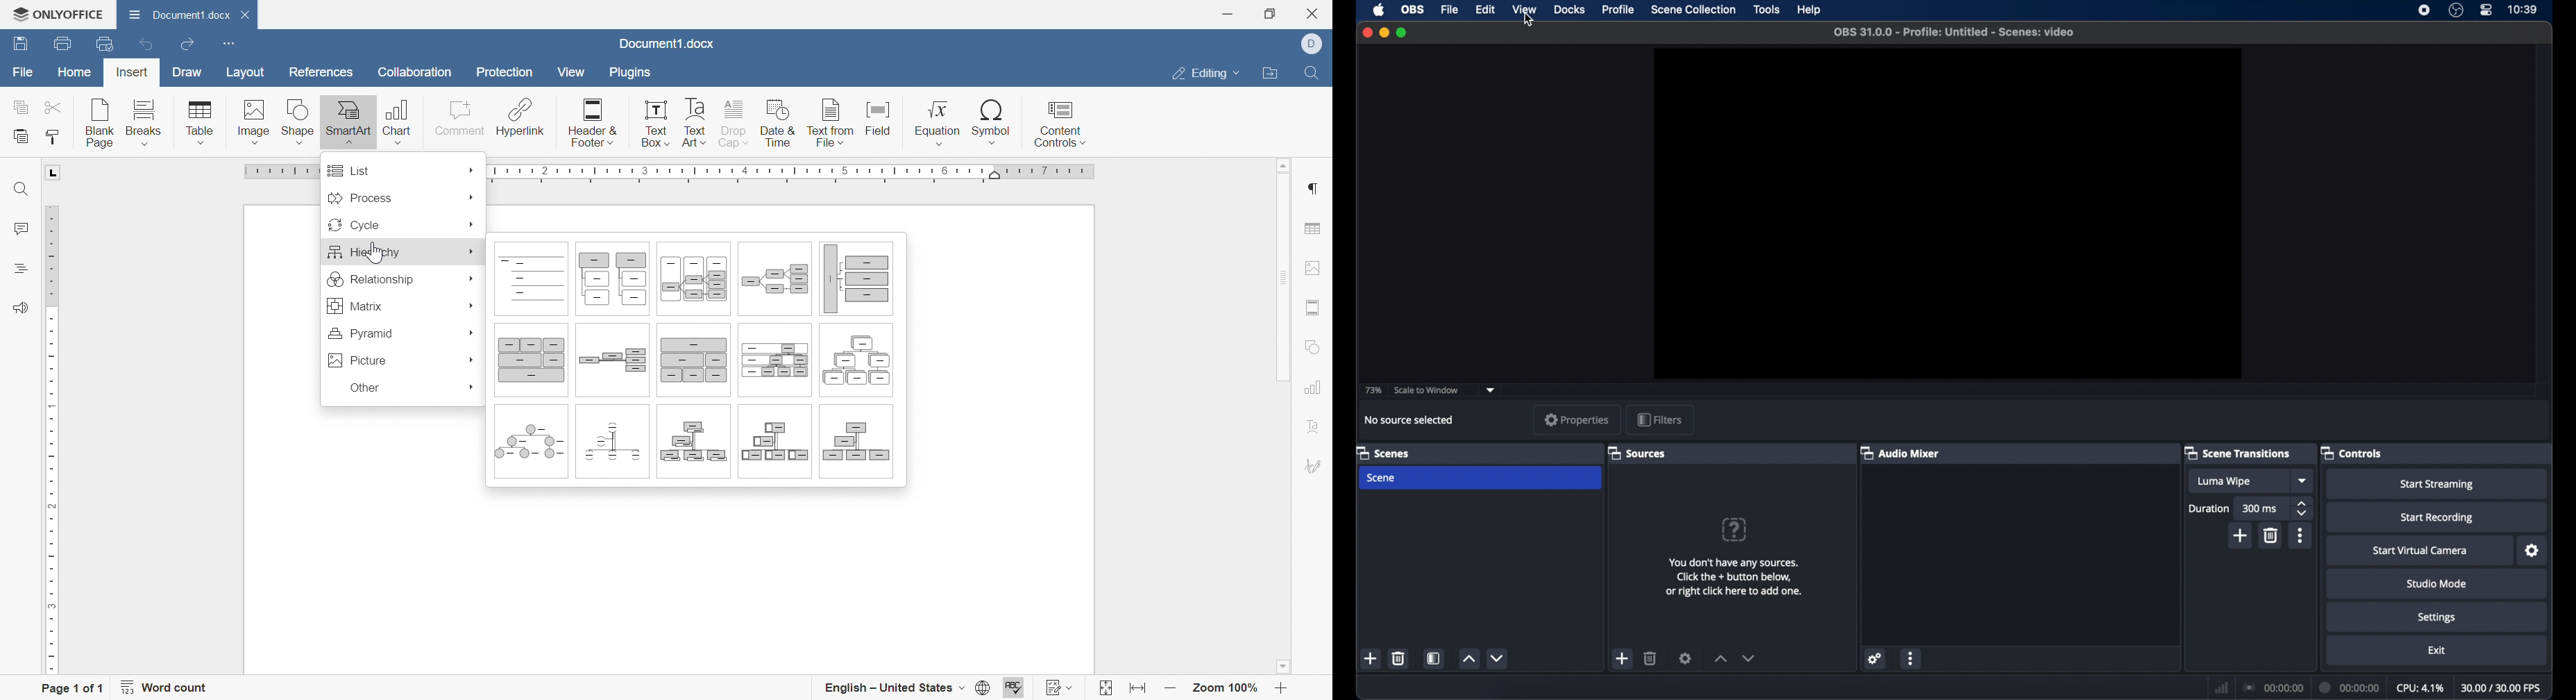  Describe the element at coordinates (2303, 481) in the screenshot. I see `dropdown` at that location.